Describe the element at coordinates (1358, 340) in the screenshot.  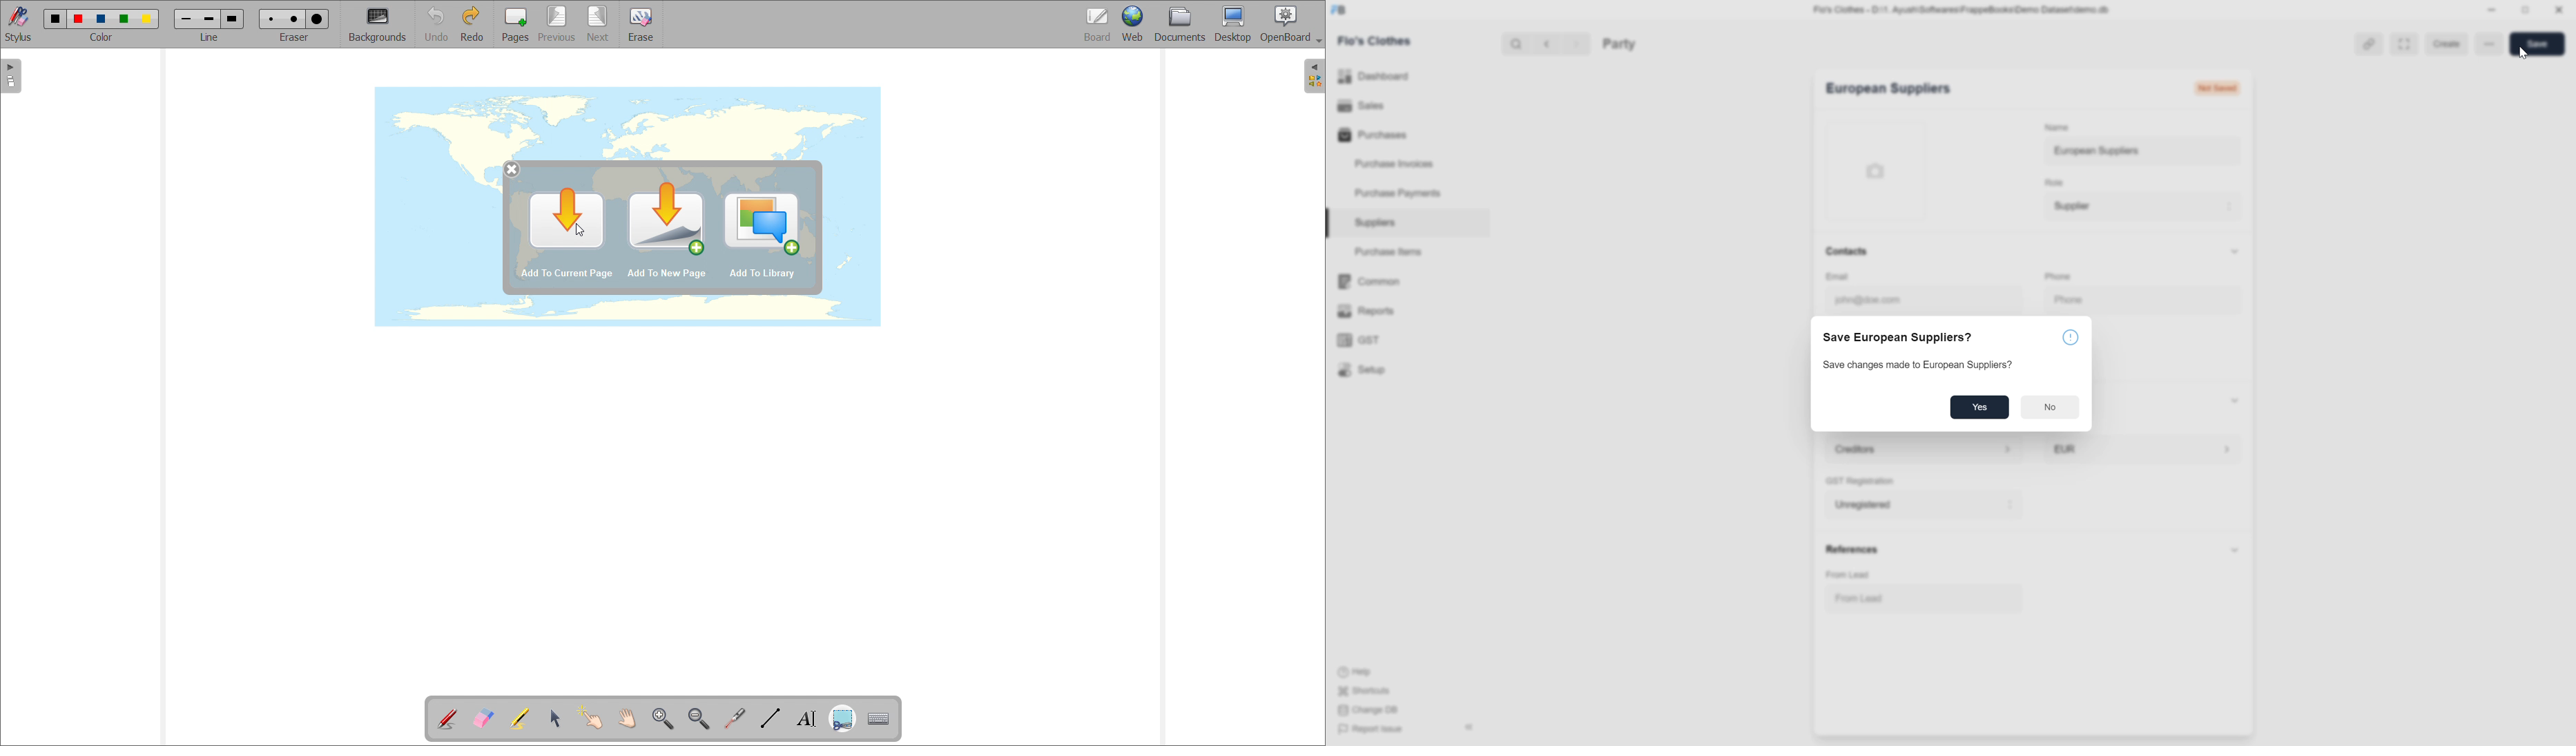
I see `gst` at that location.